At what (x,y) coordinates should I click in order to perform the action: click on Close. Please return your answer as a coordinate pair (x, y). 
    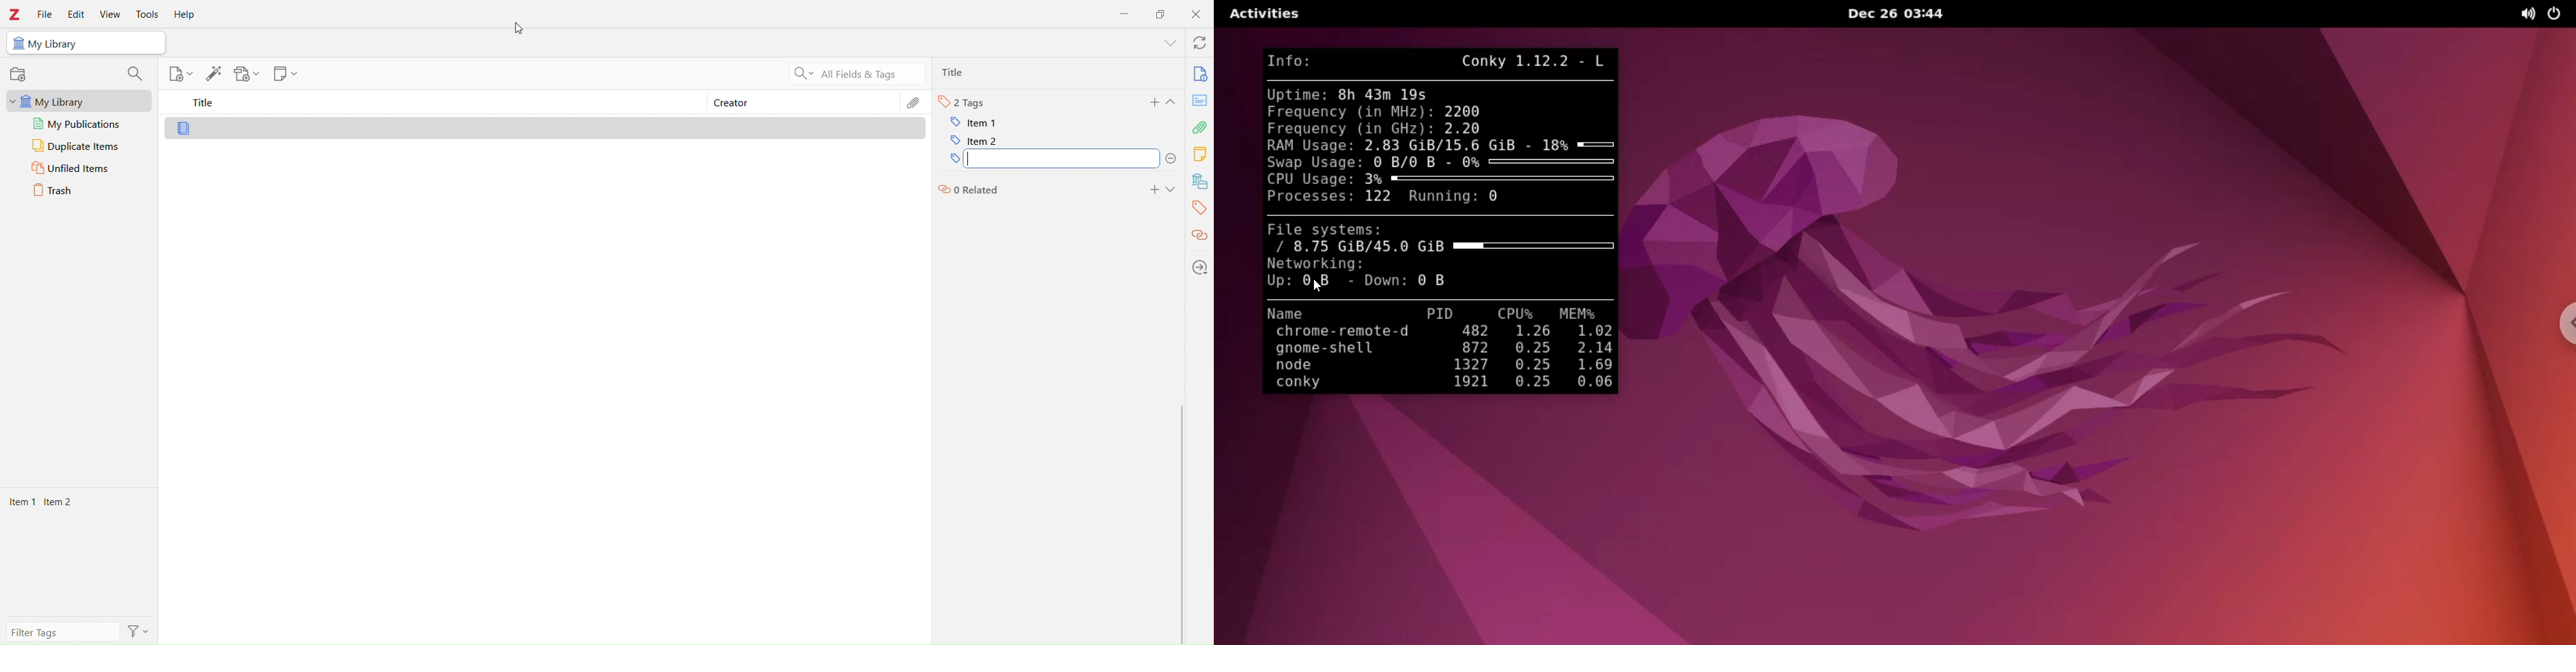
    Looking at the image, I should click on (1197, 14).